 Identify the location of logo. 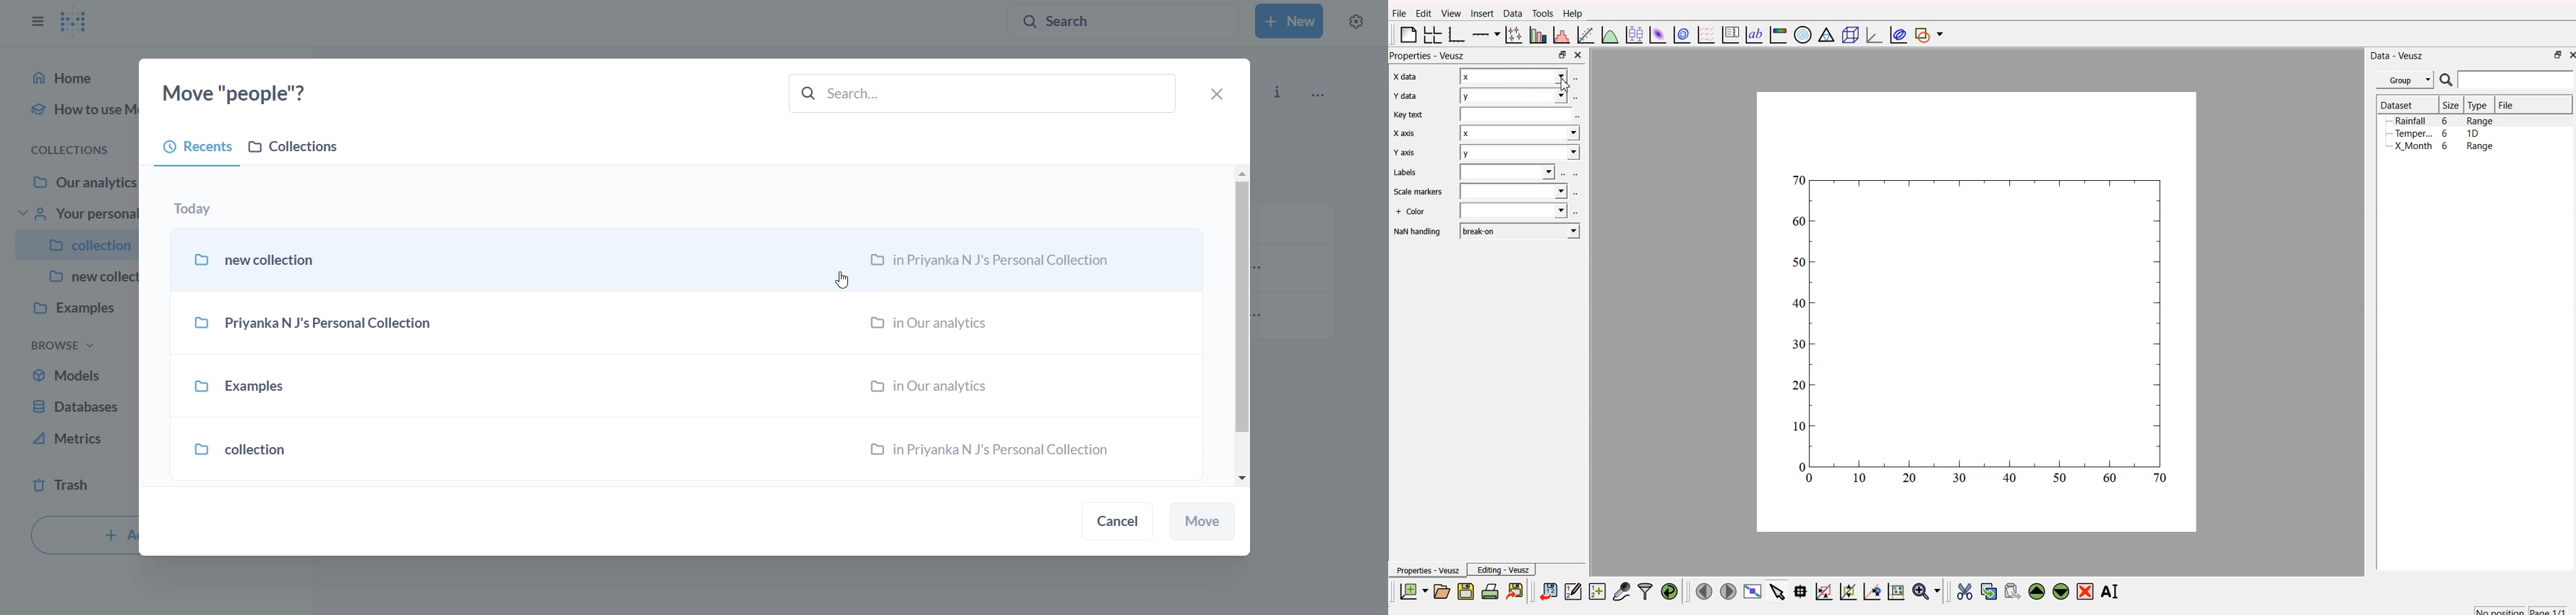
(79, 22).